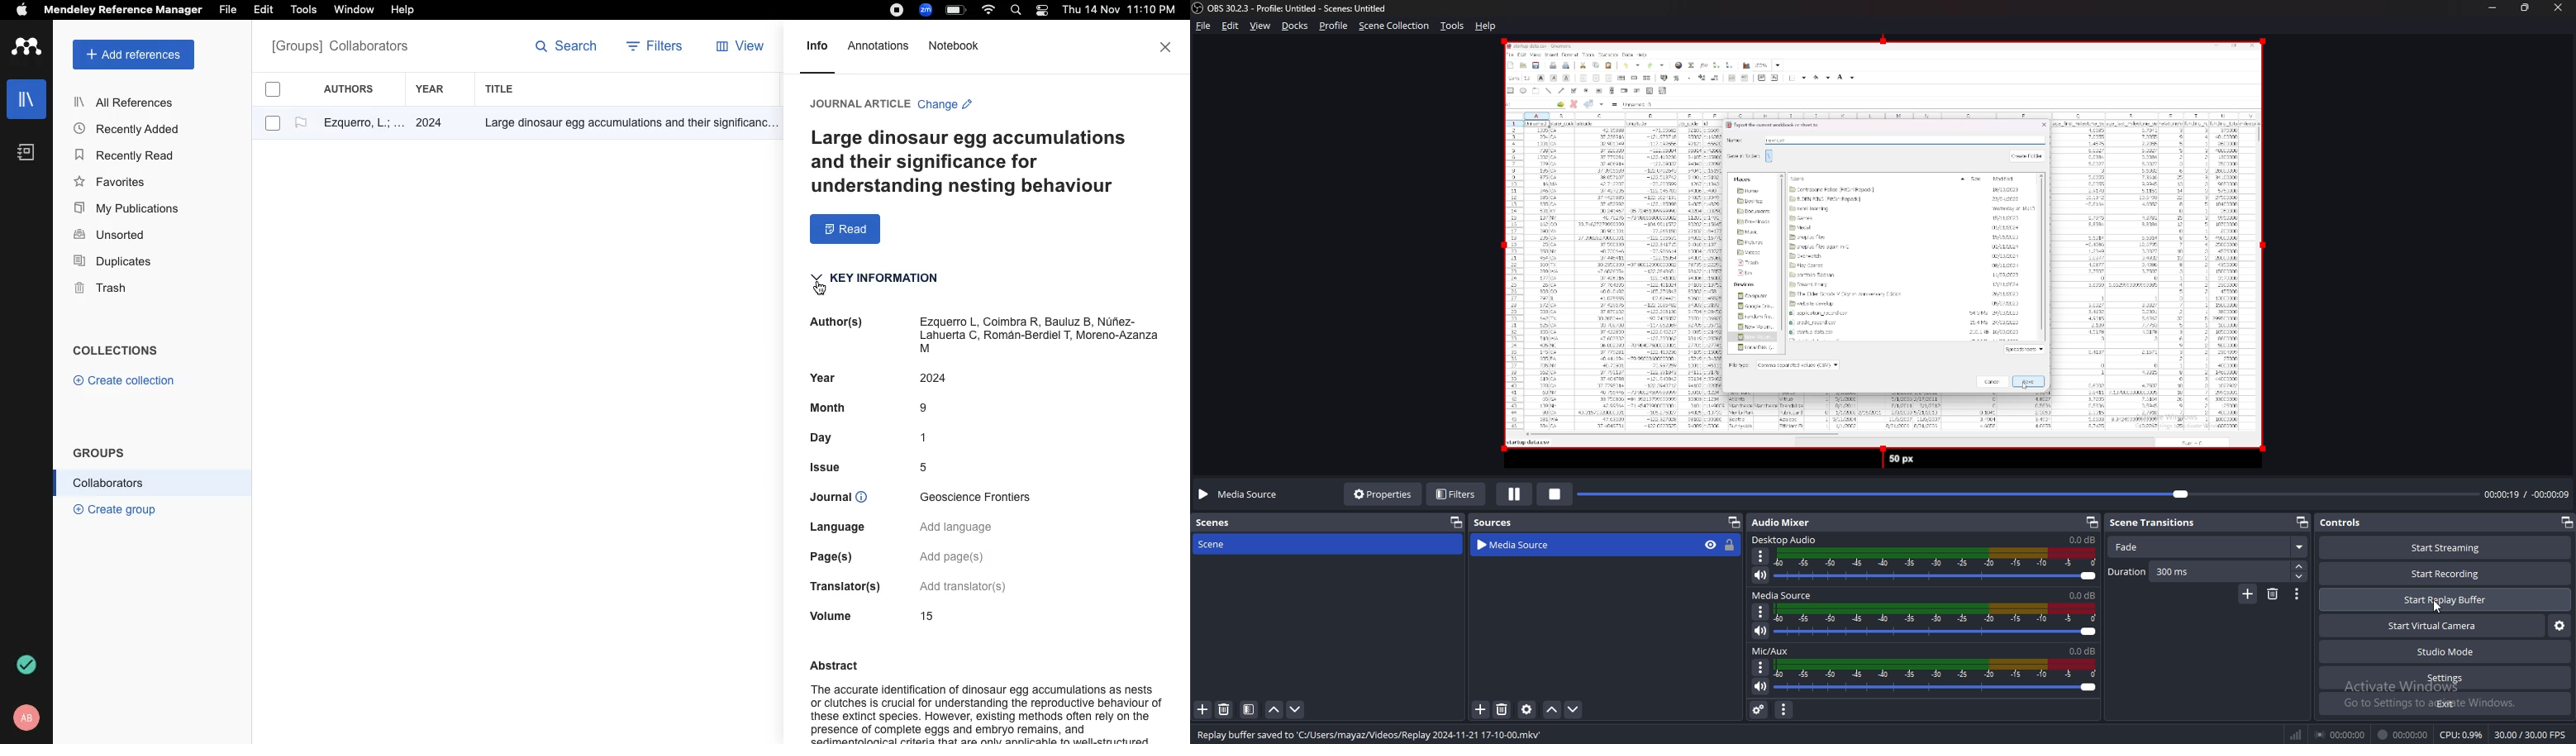 This screenshot has width=2576, height=756. Describe the element at coordinates (1761, 668) in the screenshot. I see `options` at that location.